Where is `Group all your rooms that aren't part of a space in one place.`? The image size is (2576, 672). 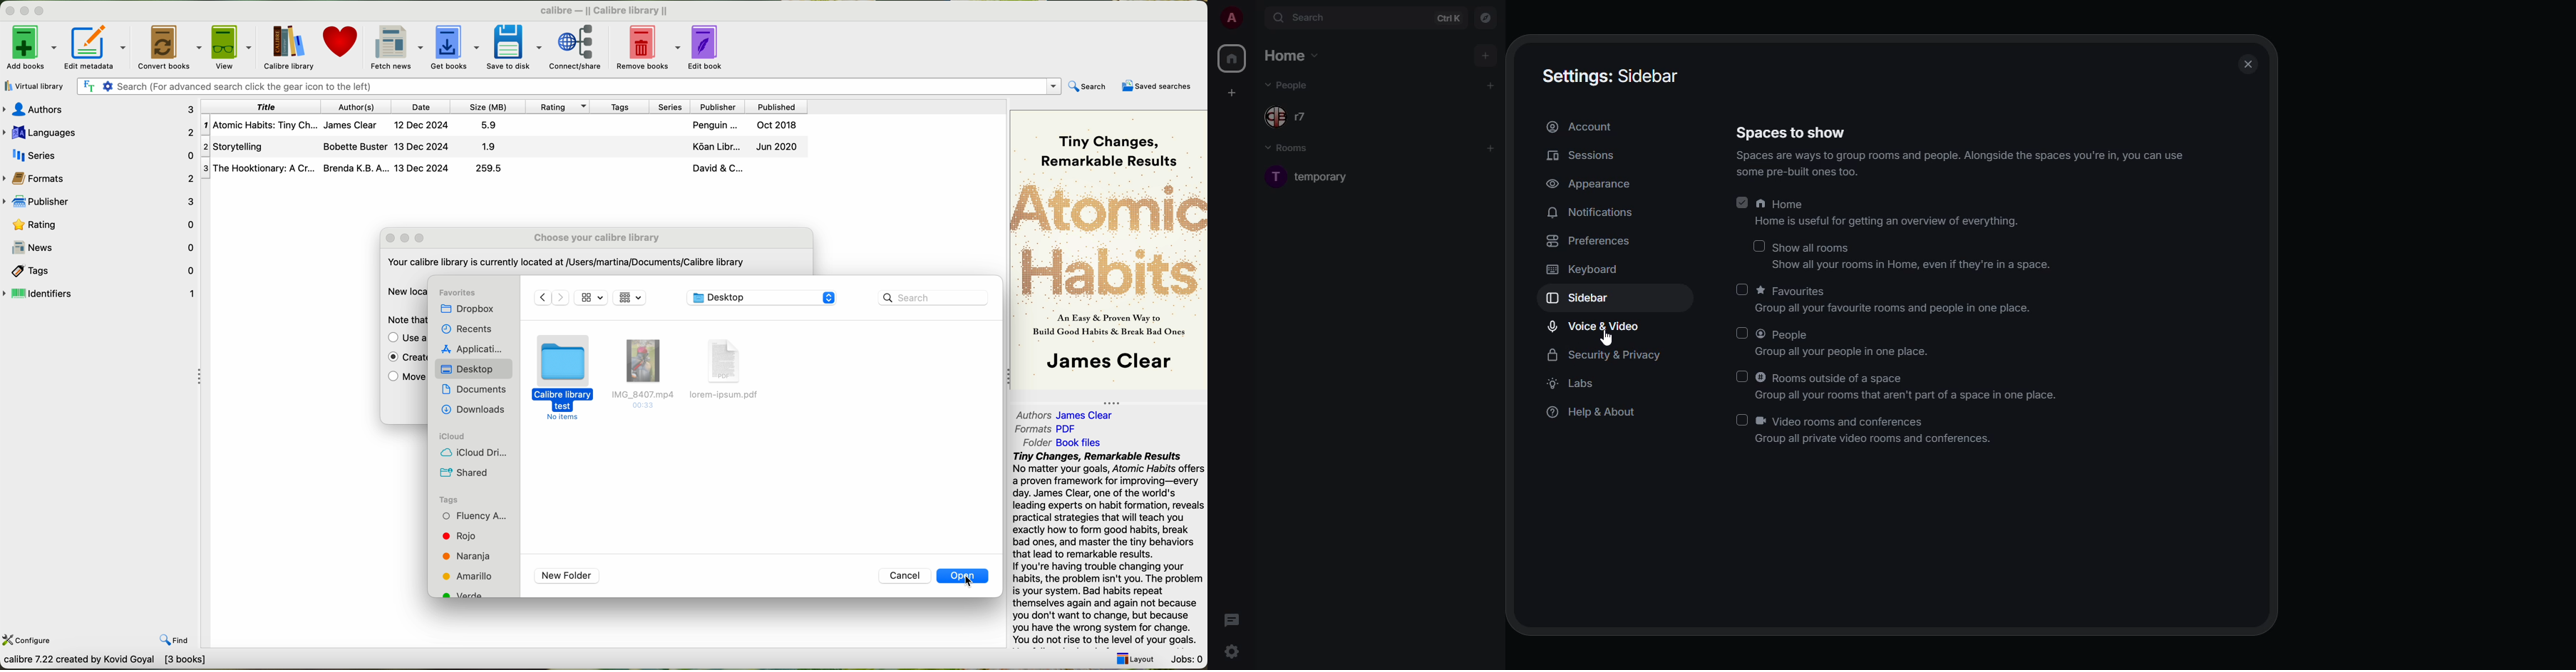 Group all your rooms that aren't part of a space in one place. is located at coordinates (1890, 398).